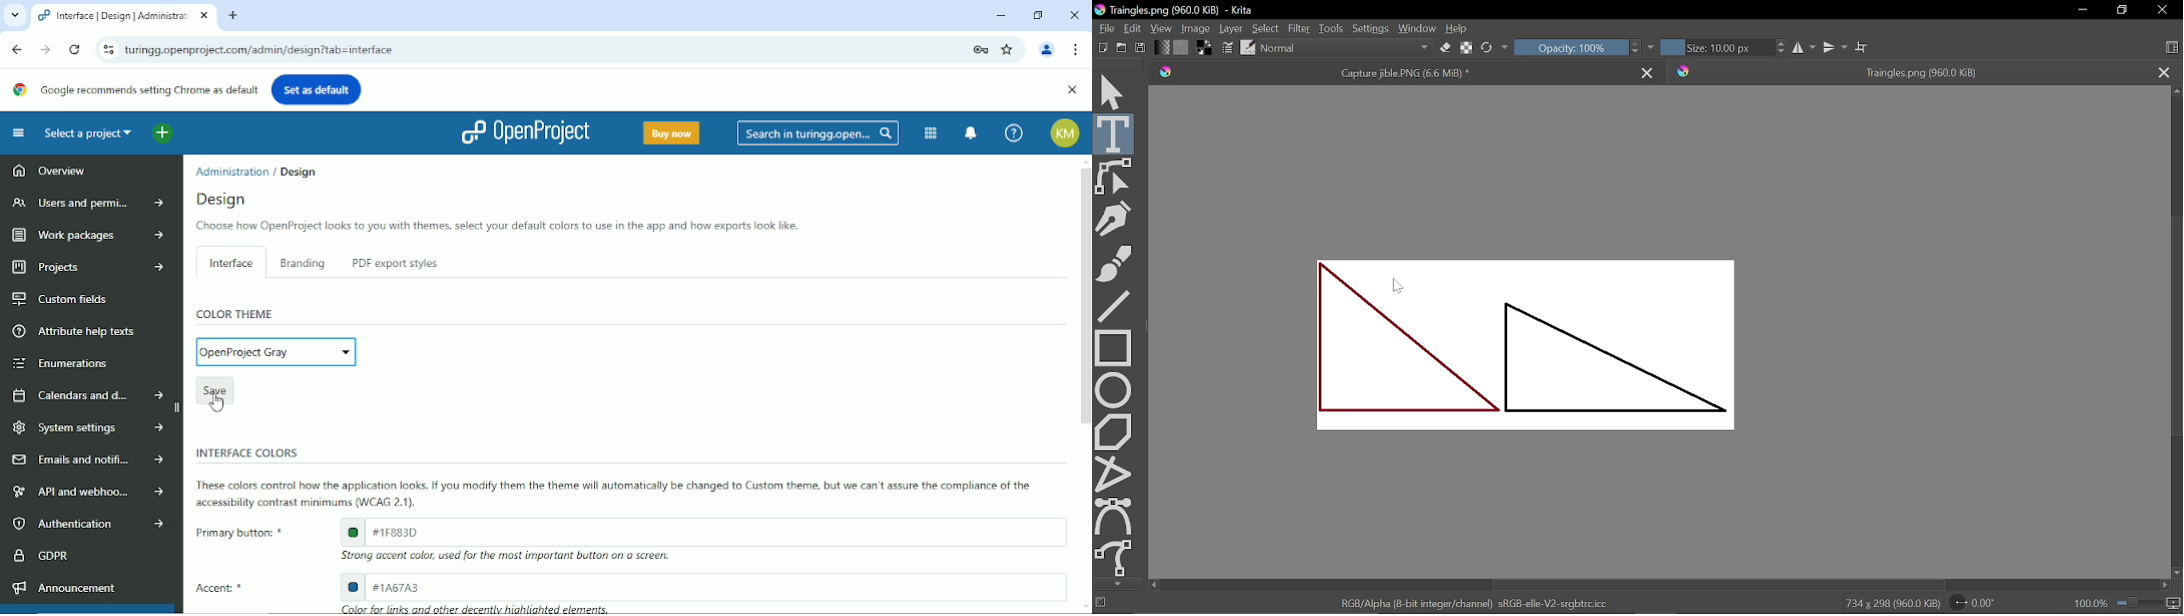 This screenshot has width=2184, height=616. Describe the element at coordinates (105, 49) in the screenshot. I see `View site information` at that location.